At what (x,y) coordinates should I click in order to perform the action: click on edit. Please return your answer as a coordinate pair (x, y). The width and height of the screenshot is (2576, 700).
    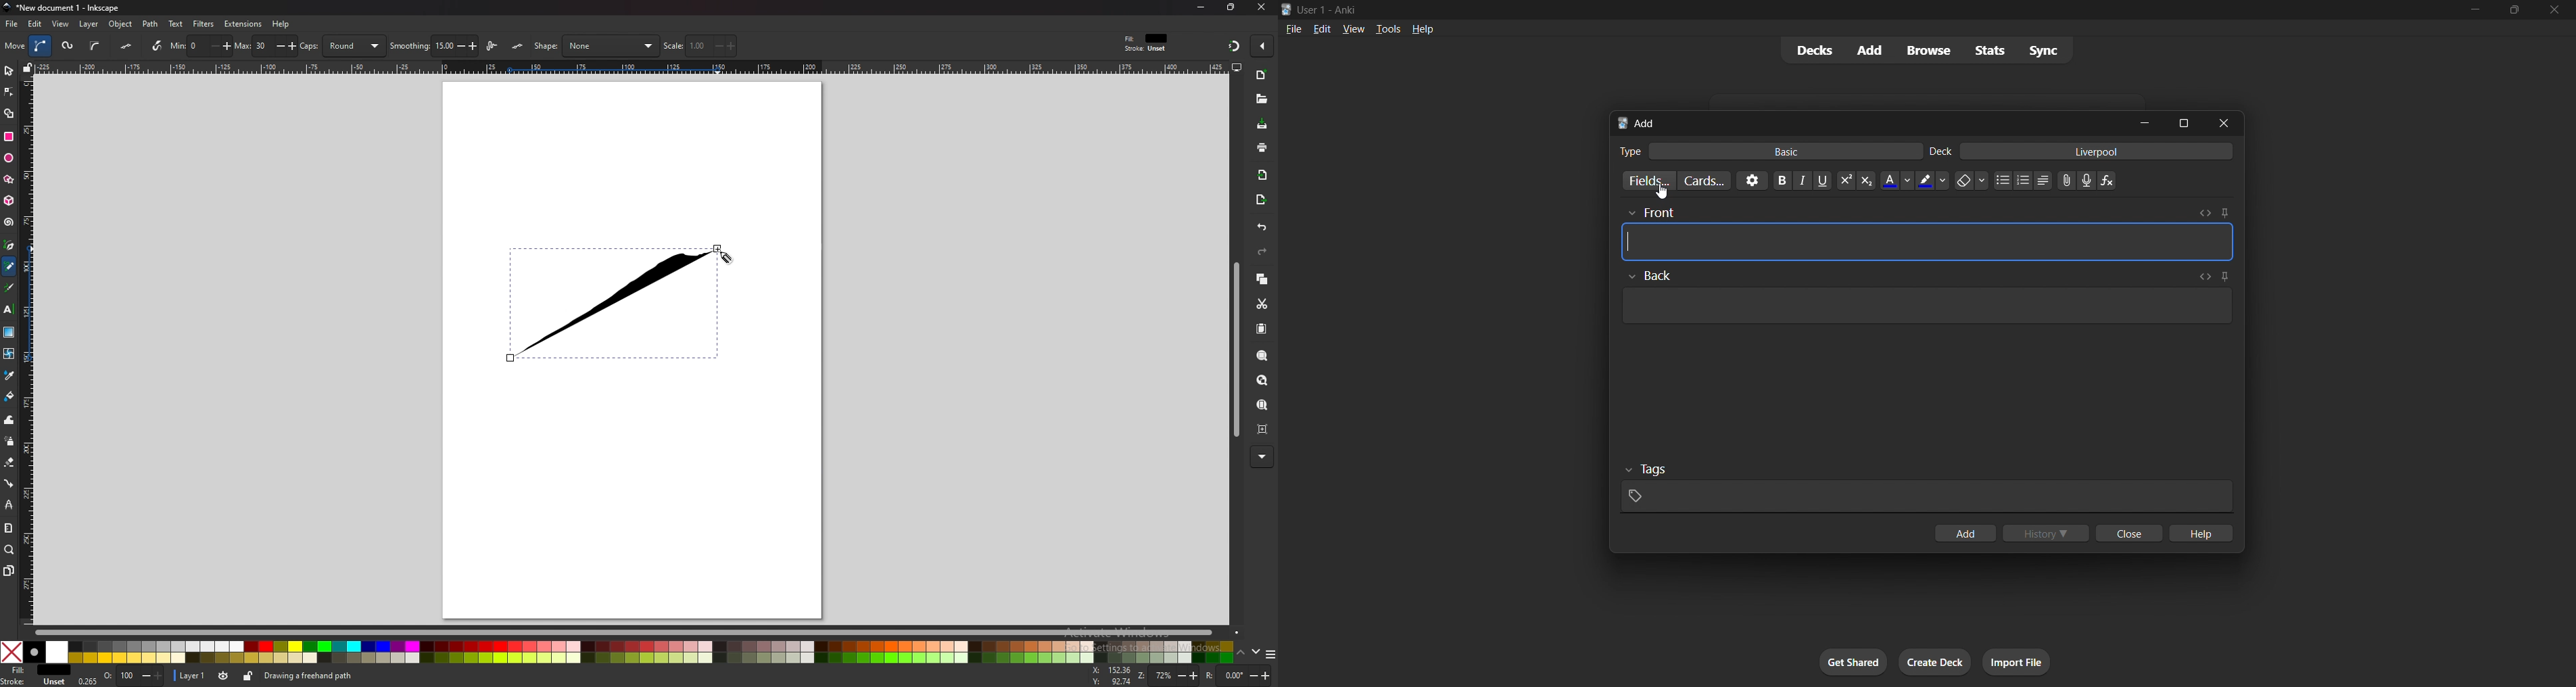
    Looking at the image, I should click on (1322, 28).